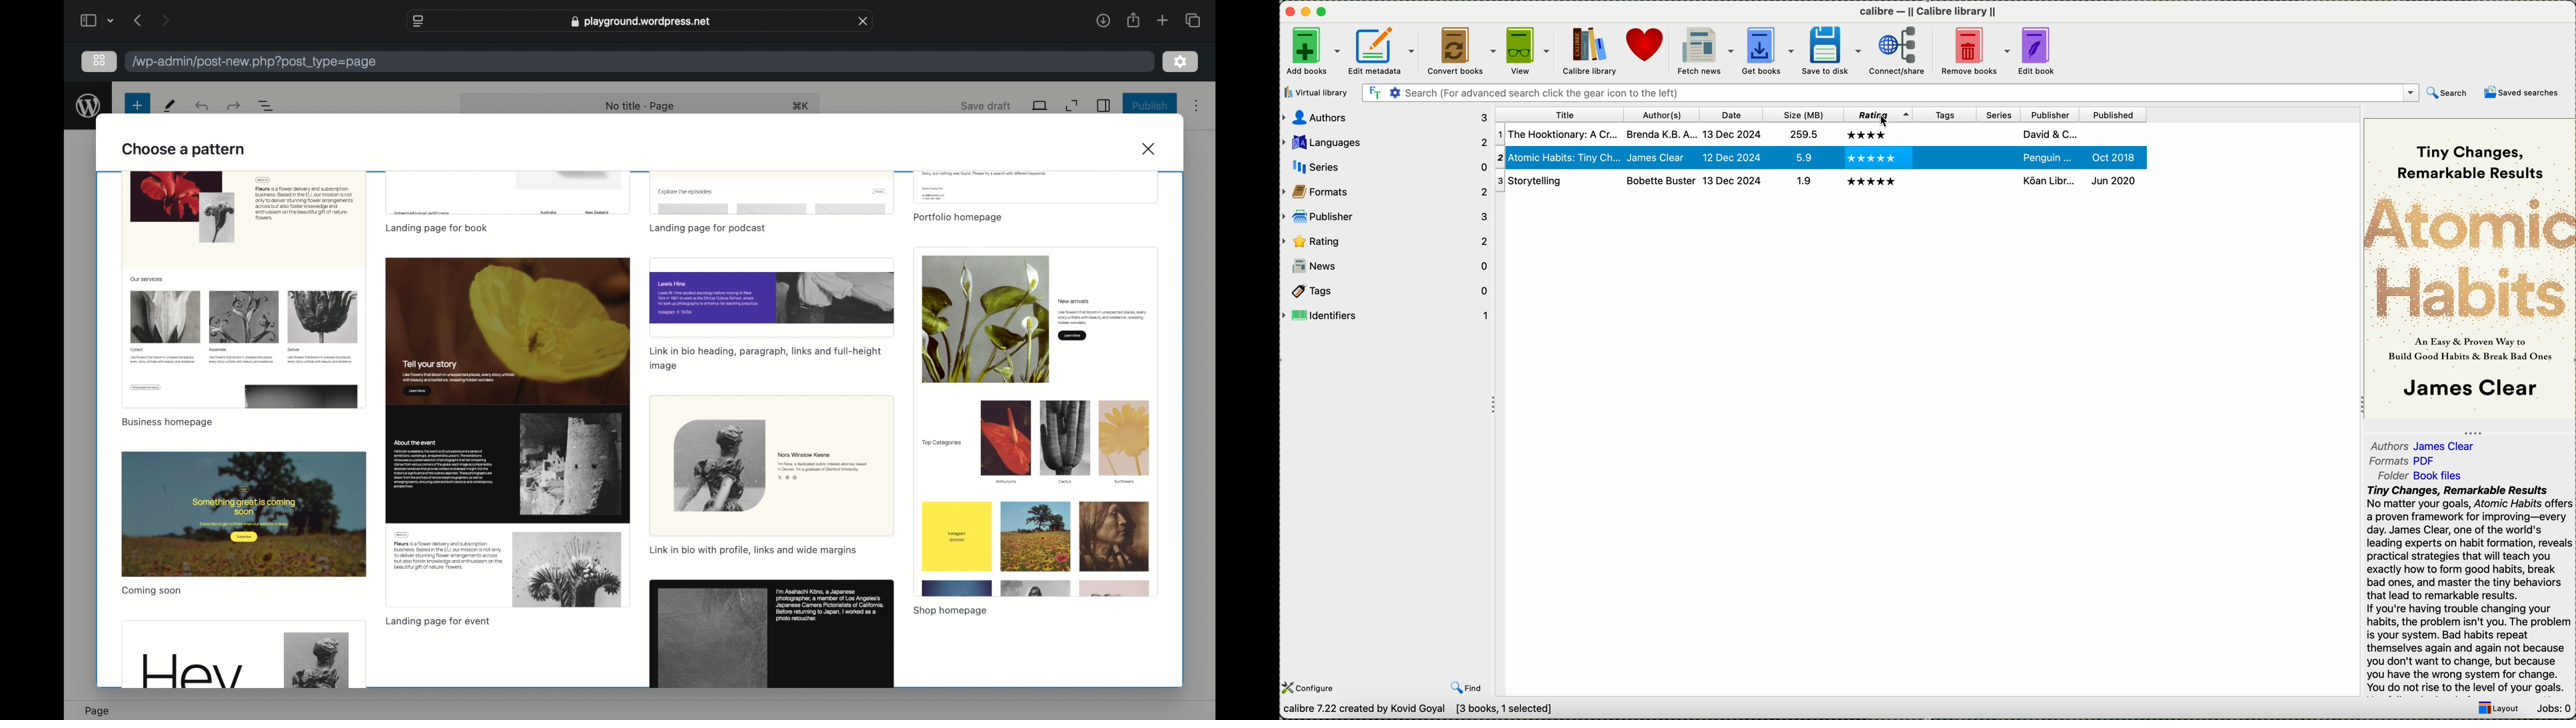  What do you see at coordinates (772, 192) in the screenshot?
I see `preview` at bounding box center [772, 192].